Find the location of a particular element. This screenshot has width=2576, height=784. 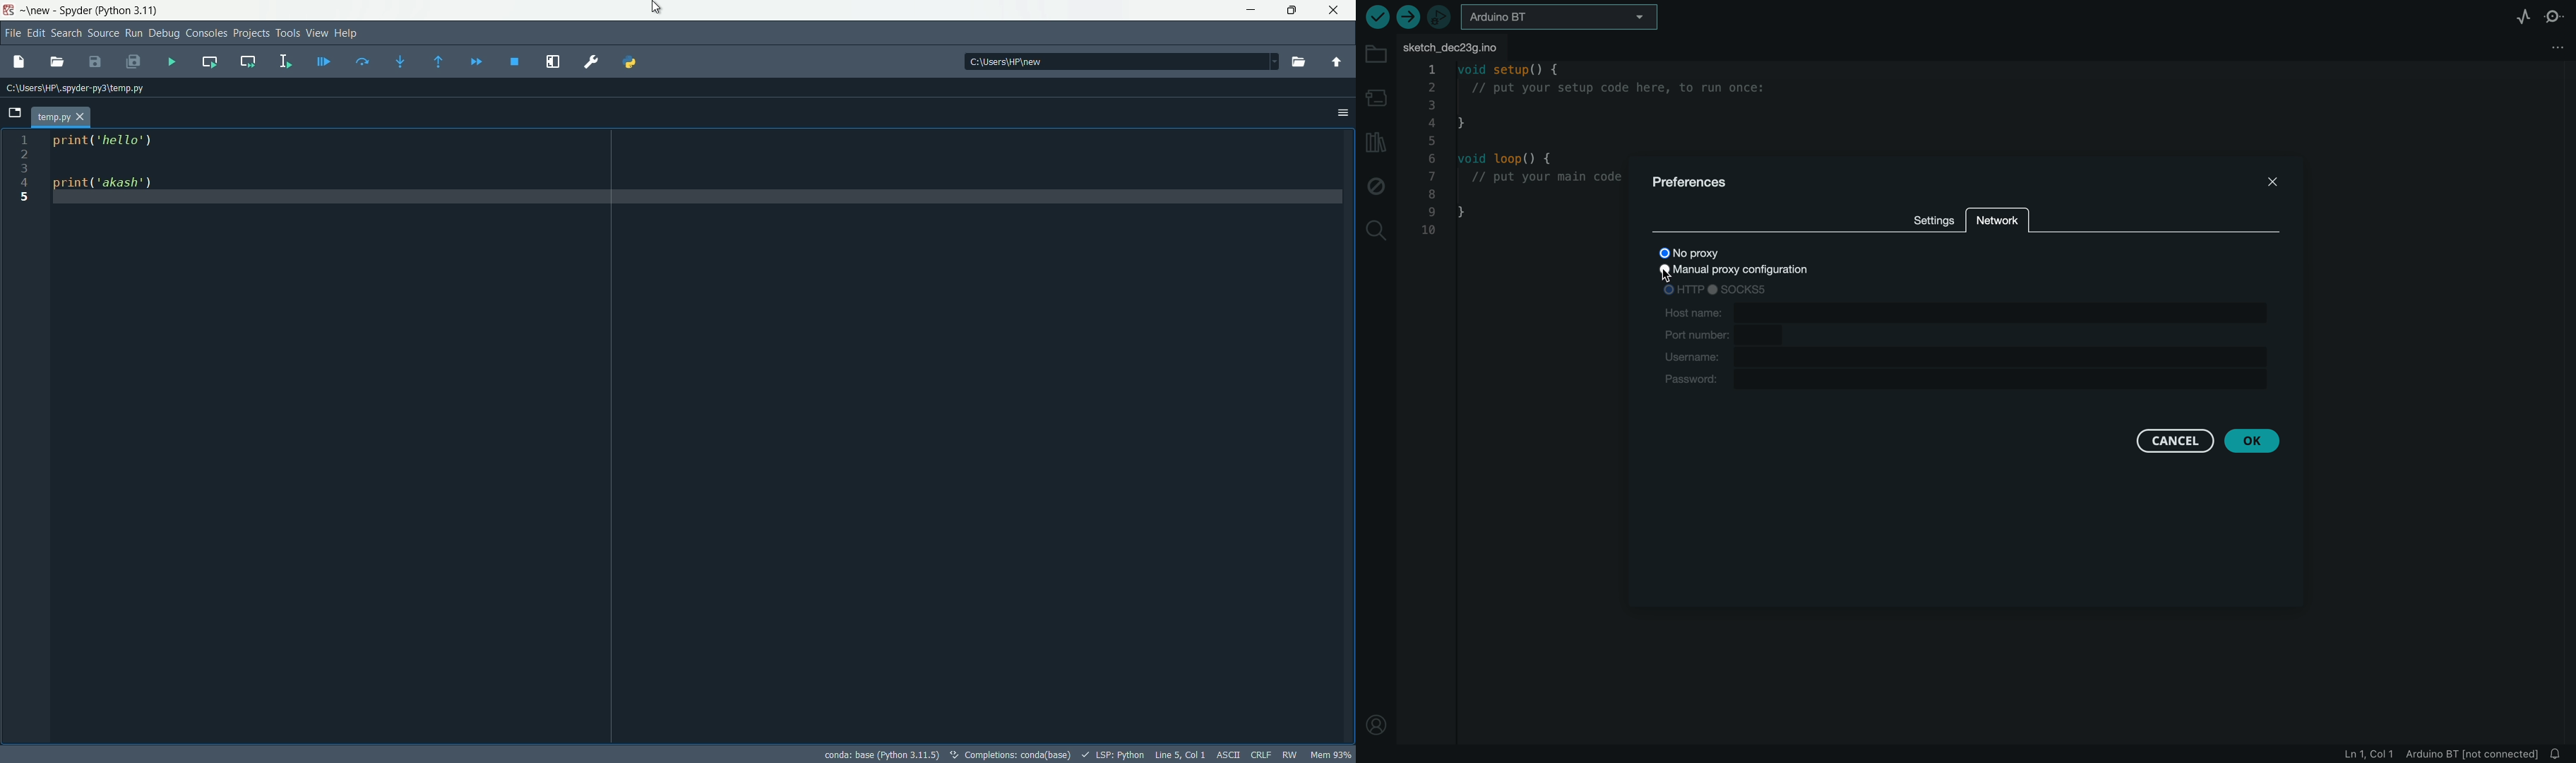

LSP:Python is located at coordinates (1121, 755).